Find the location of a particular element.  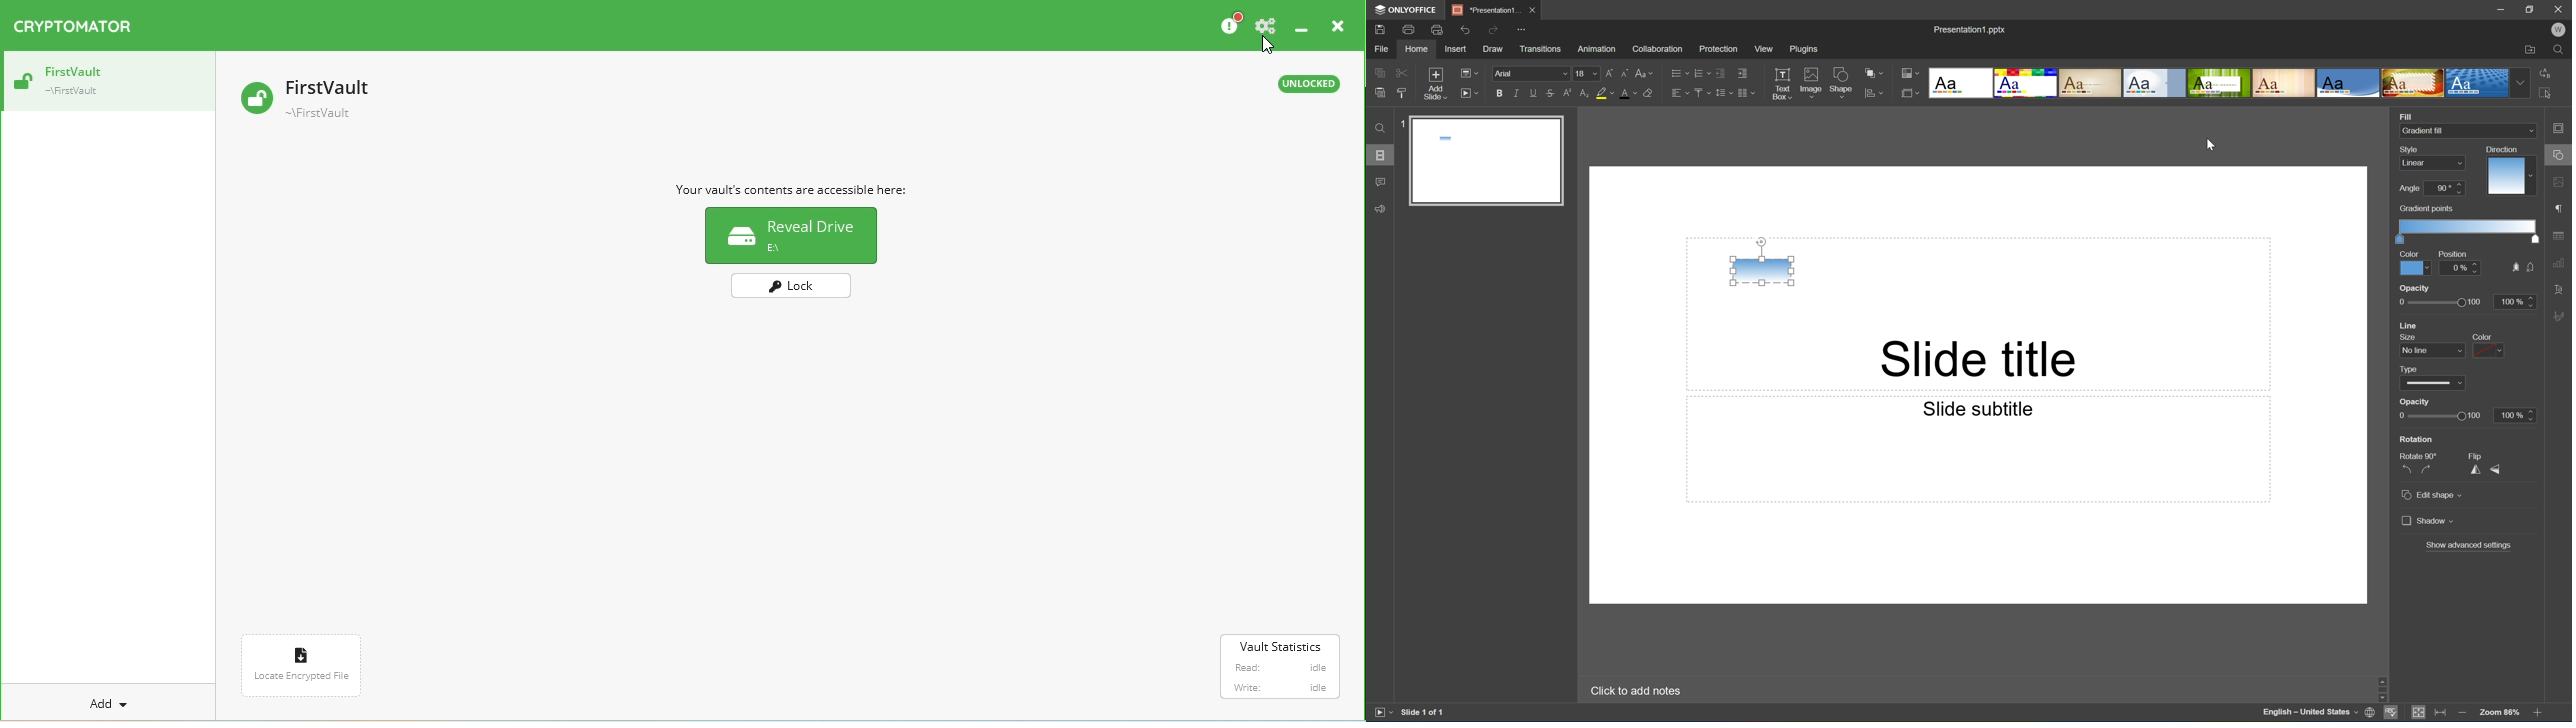

Plugins is located at coordinates (1807, 49).